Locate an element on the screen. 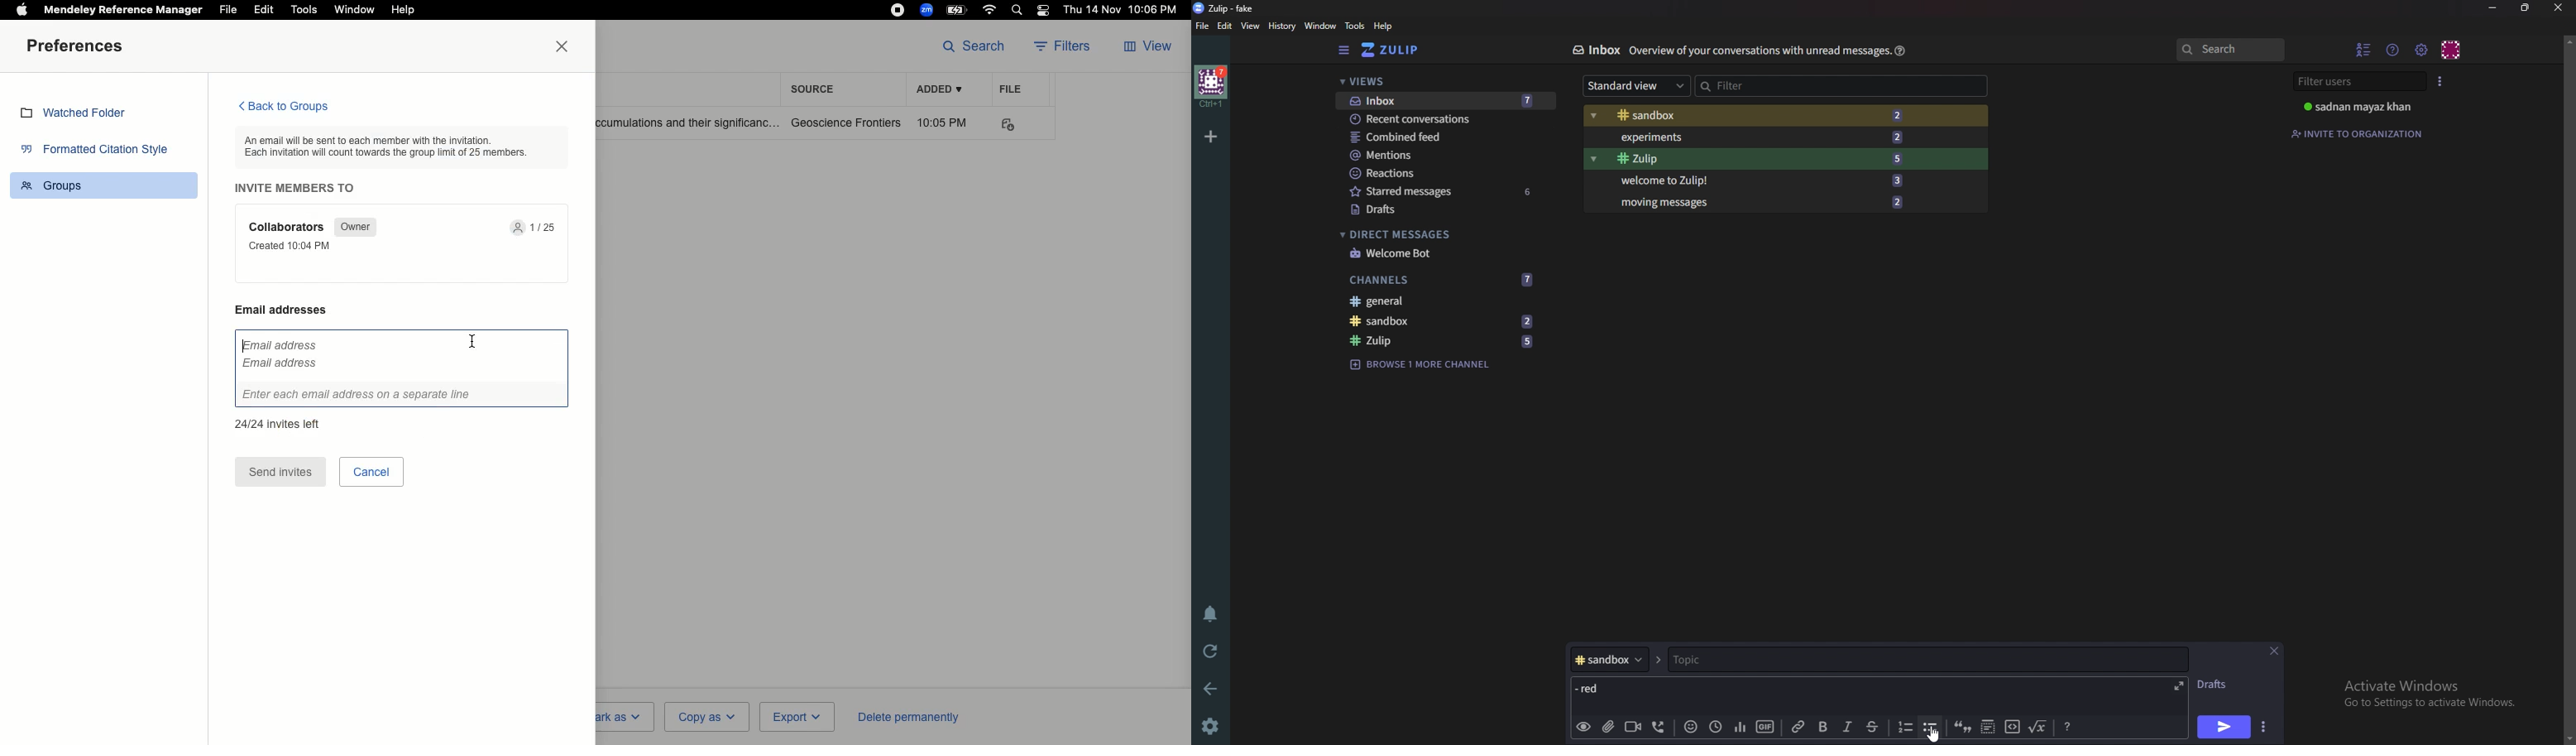 The image size is (2576, 756). Geoscience frontiers is located at coordinates (846, 123).